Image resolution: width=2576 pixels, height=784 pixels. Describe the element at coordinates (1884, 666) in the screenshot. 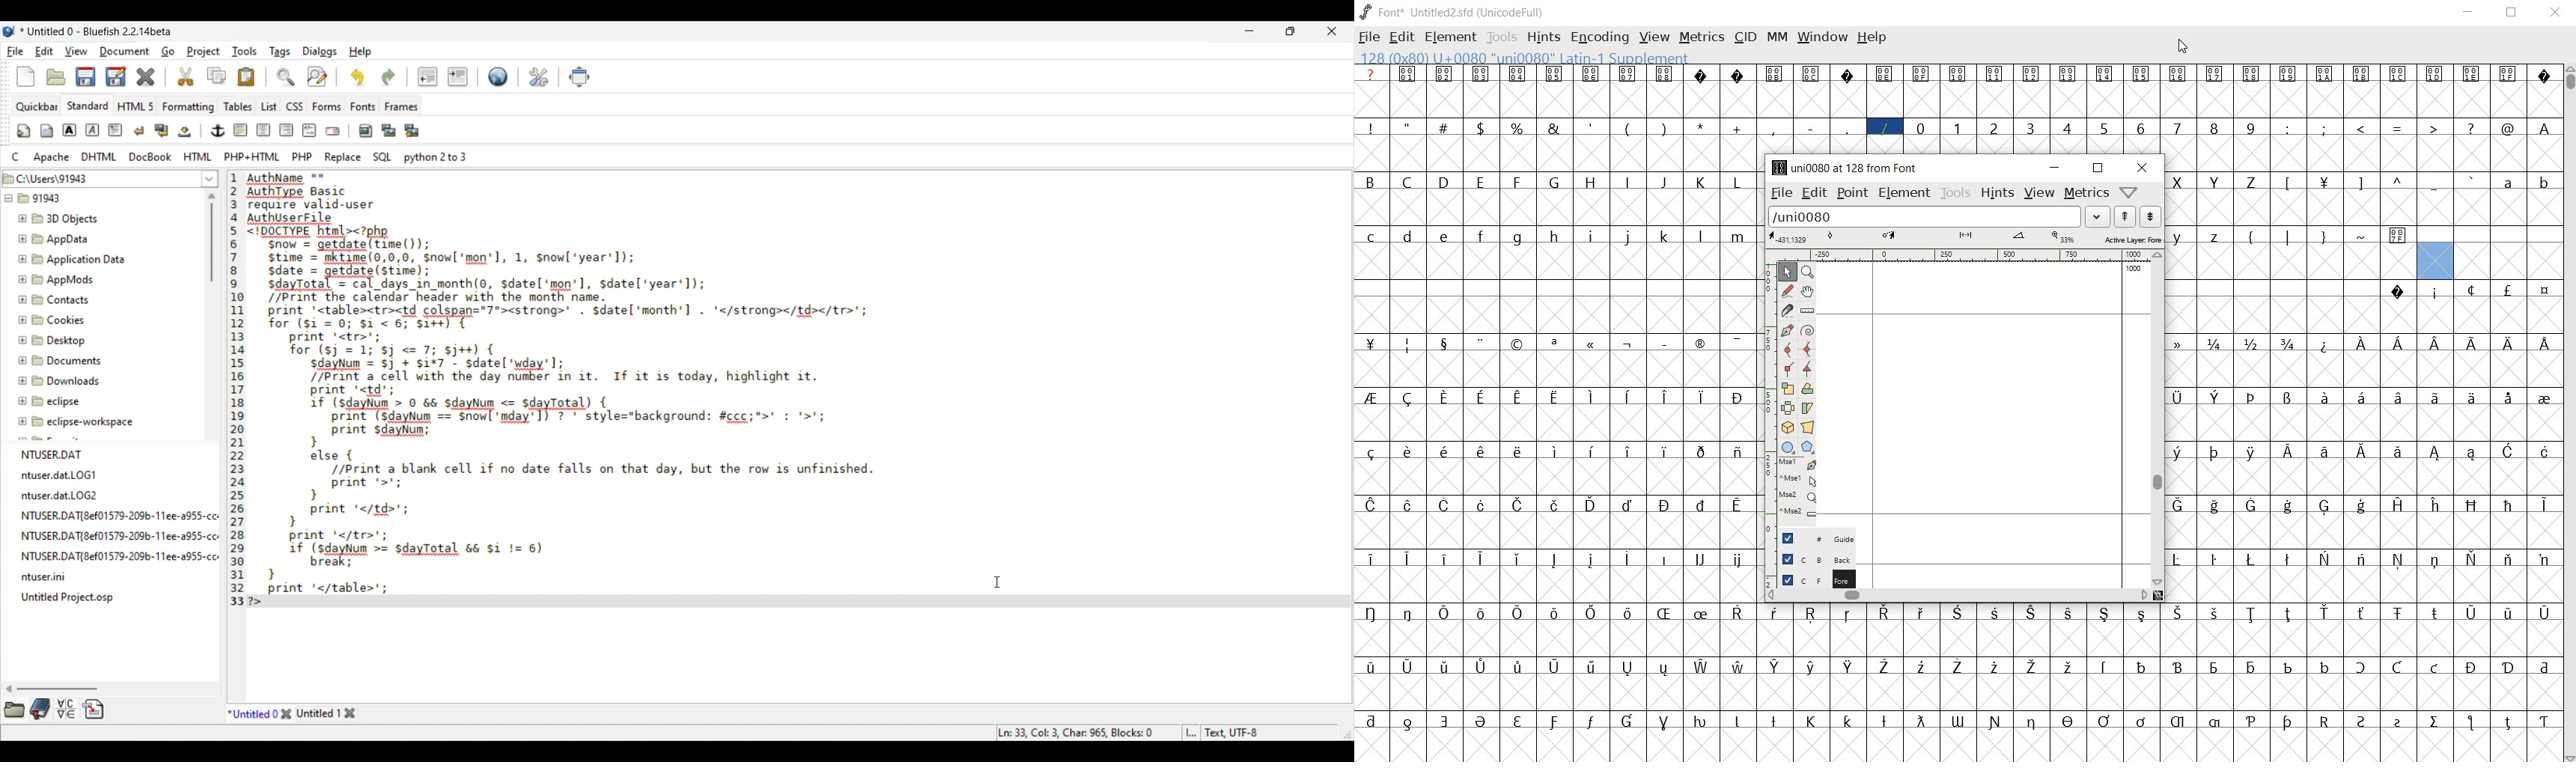

I see `glyph` at that location.